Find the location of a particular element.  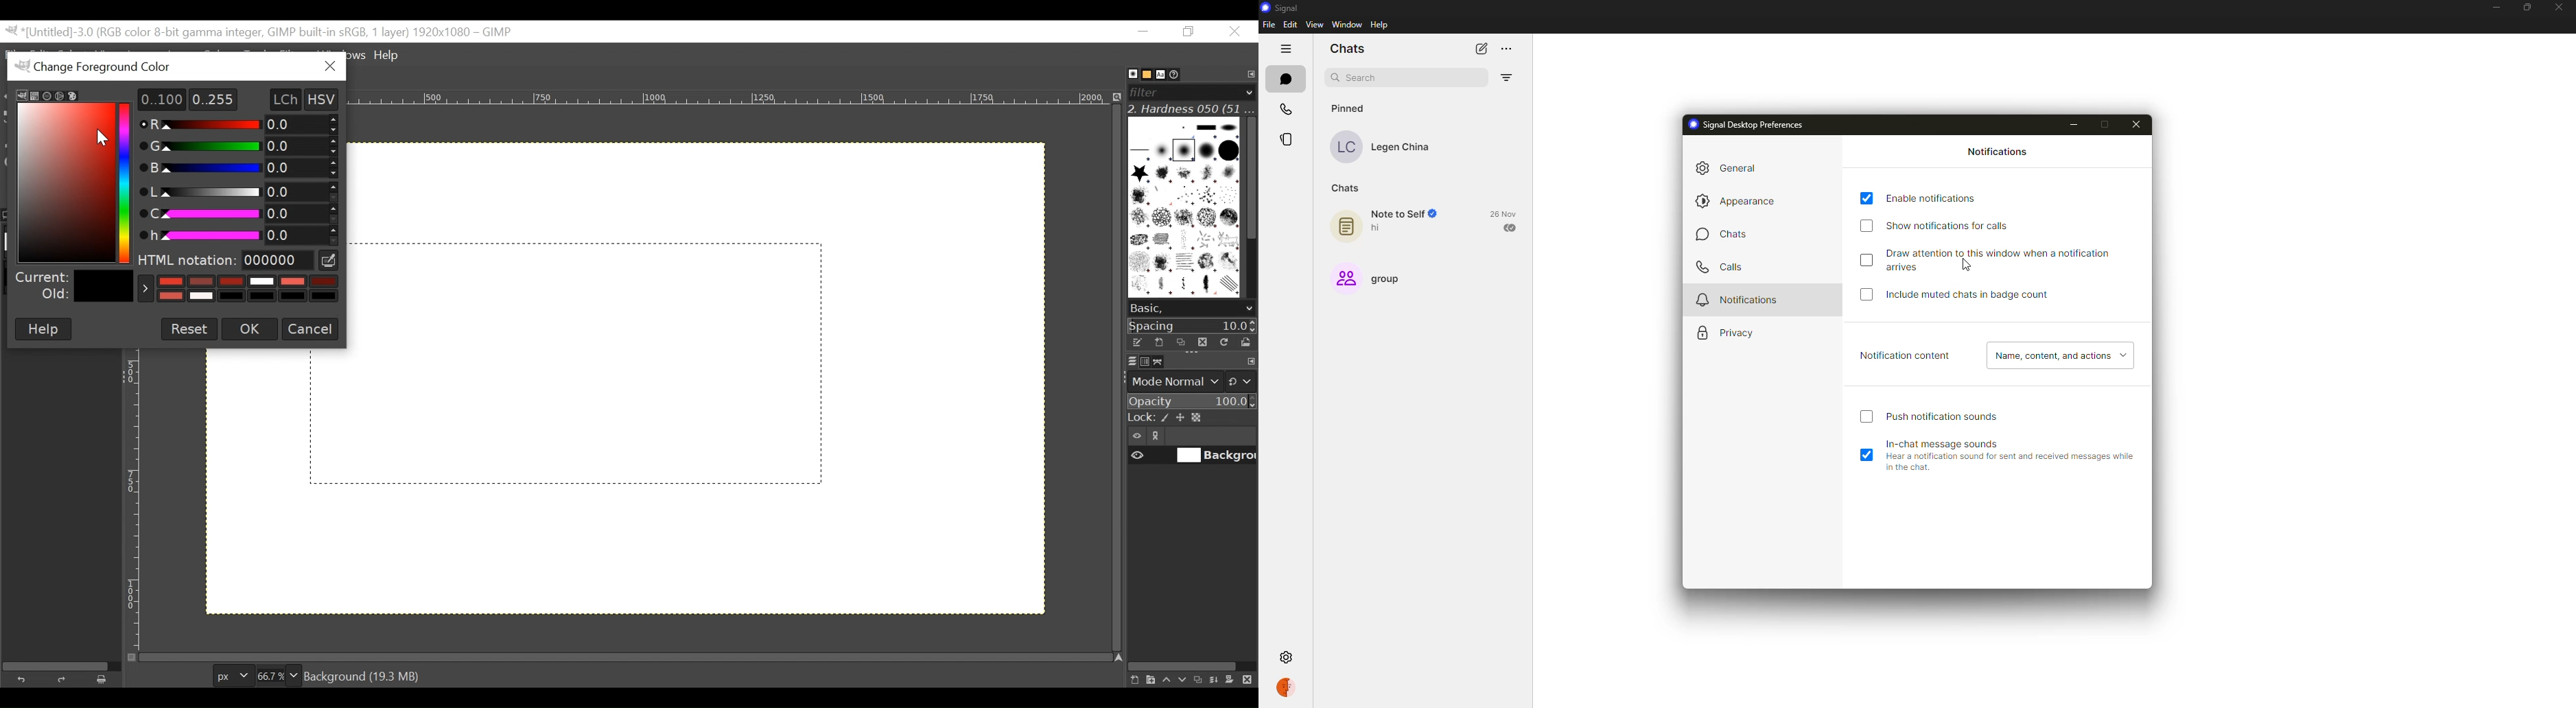

disabled is located at coordinates (1869, 224).